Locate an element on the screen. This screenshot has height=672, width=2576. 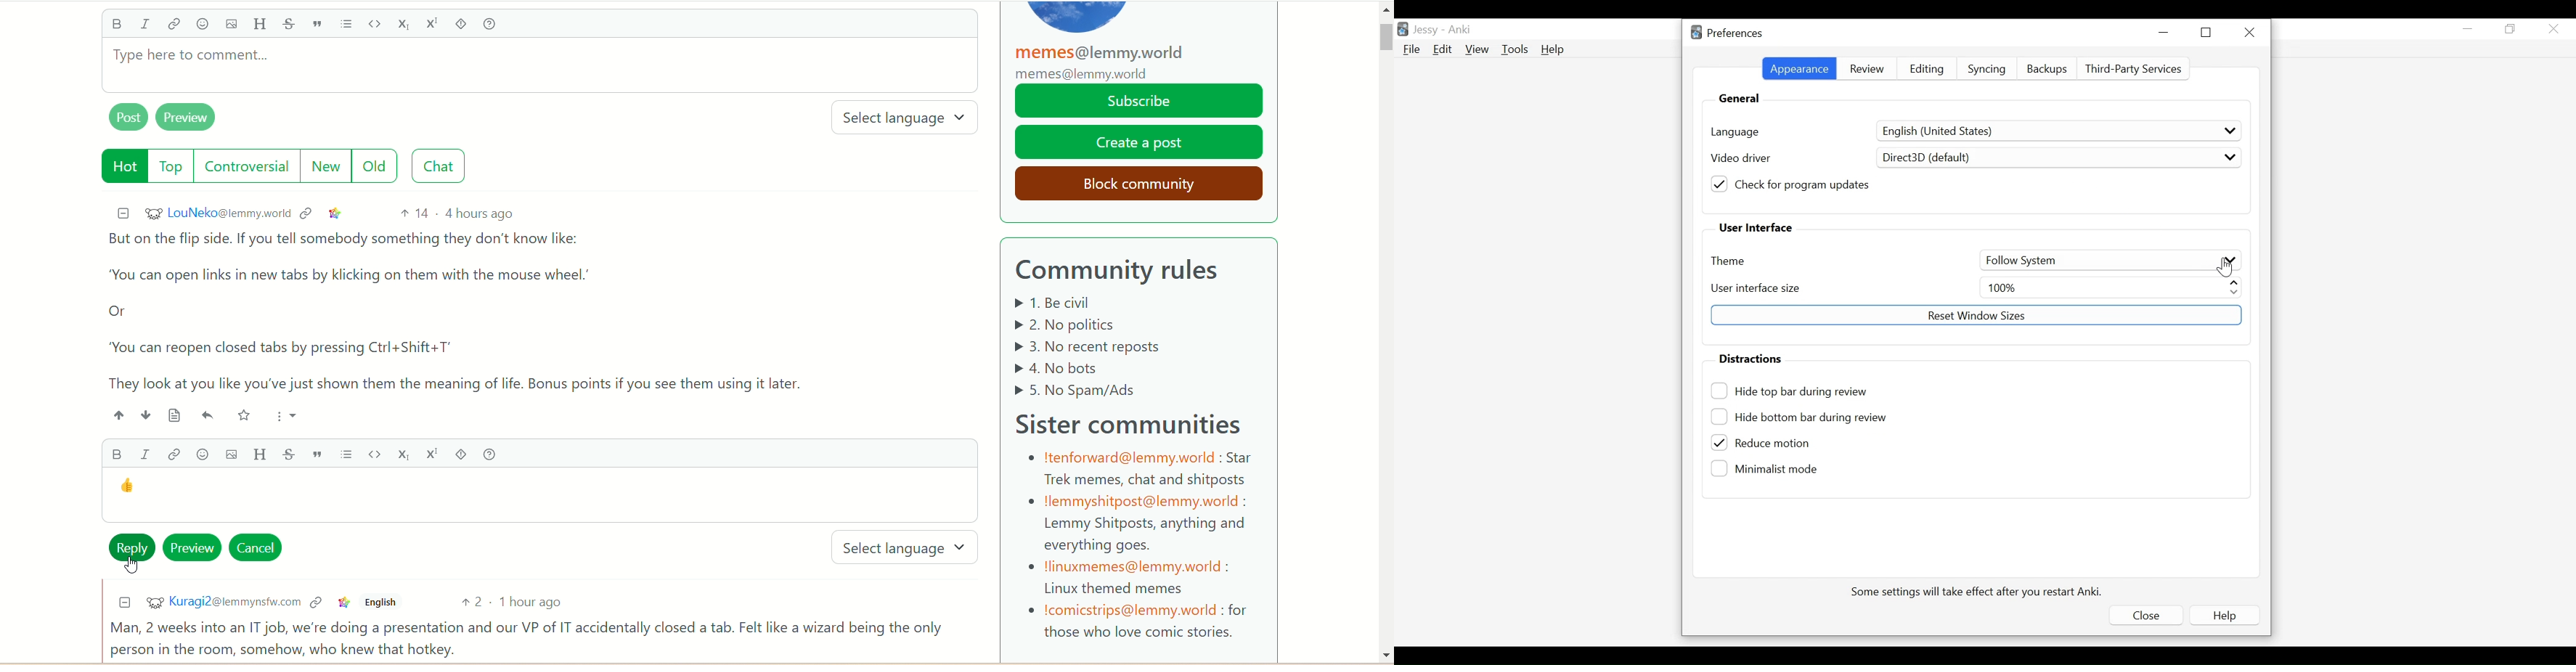
memes@lemmy.world is located at coordinates (1105, 62).